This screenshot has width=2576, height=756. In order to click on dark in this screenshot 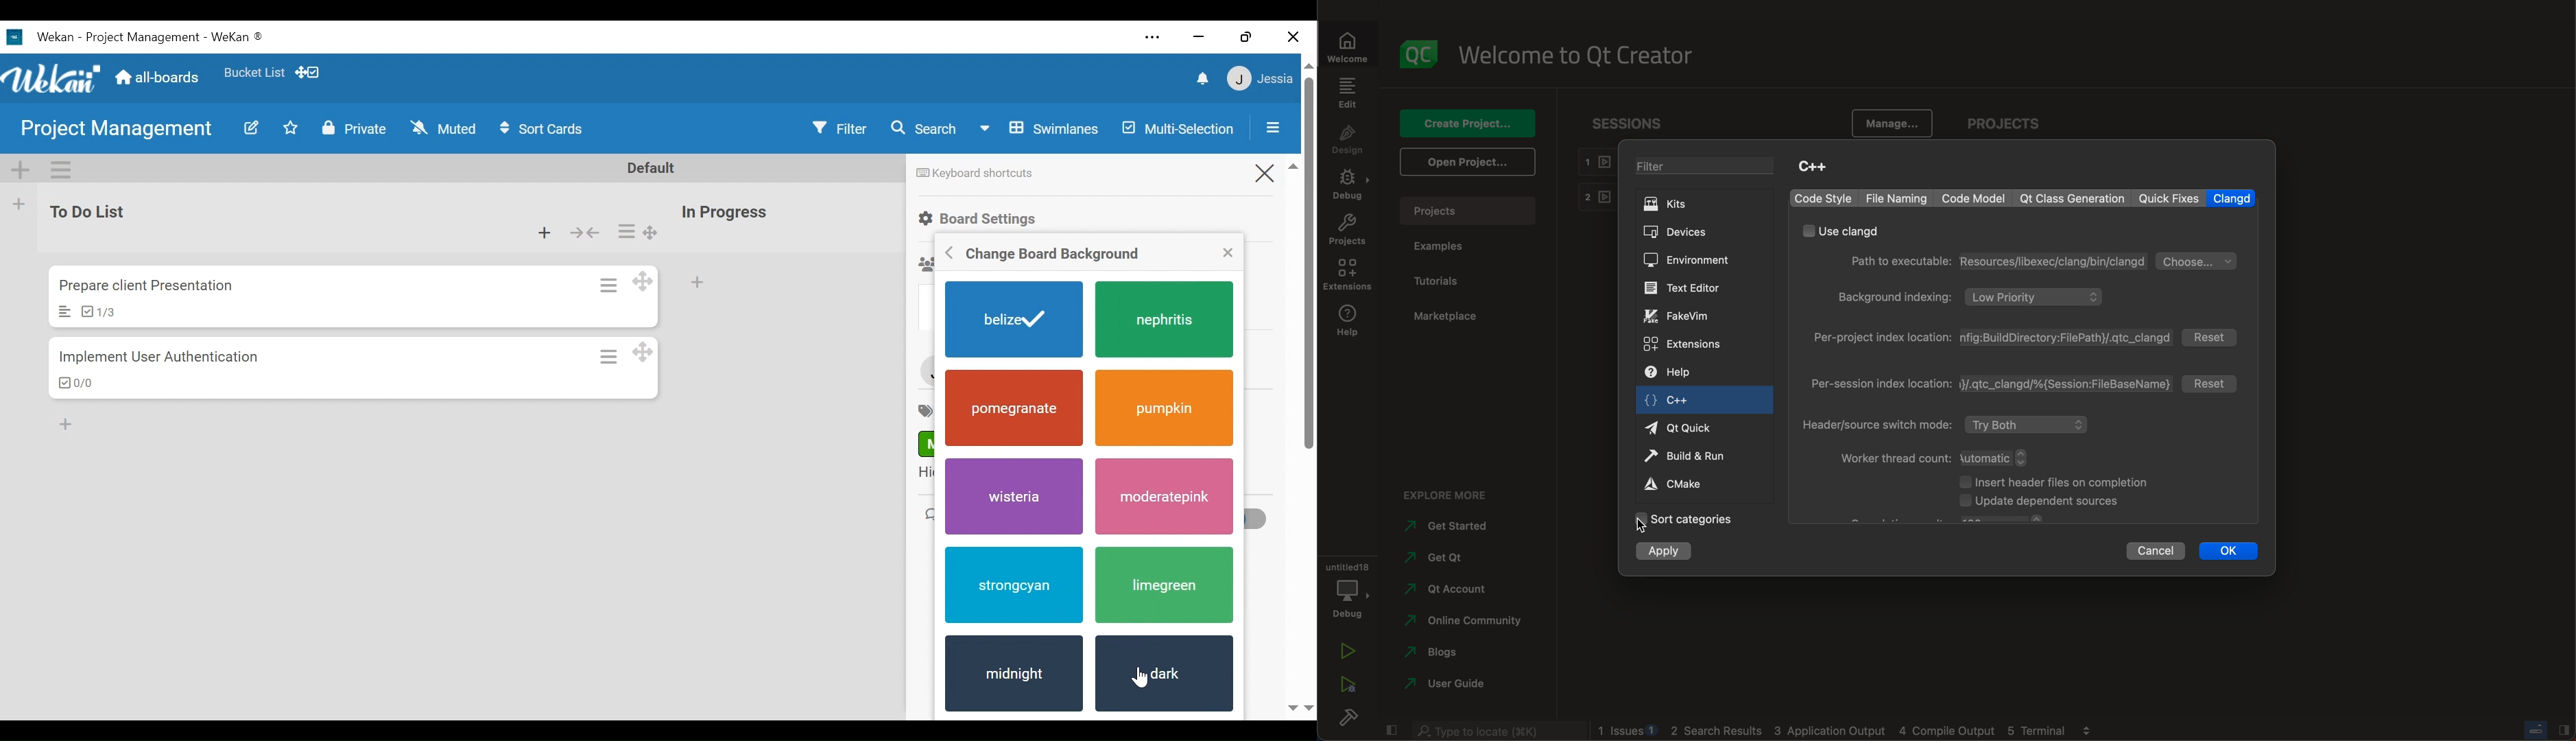, I will do `click(1164, 673)`.